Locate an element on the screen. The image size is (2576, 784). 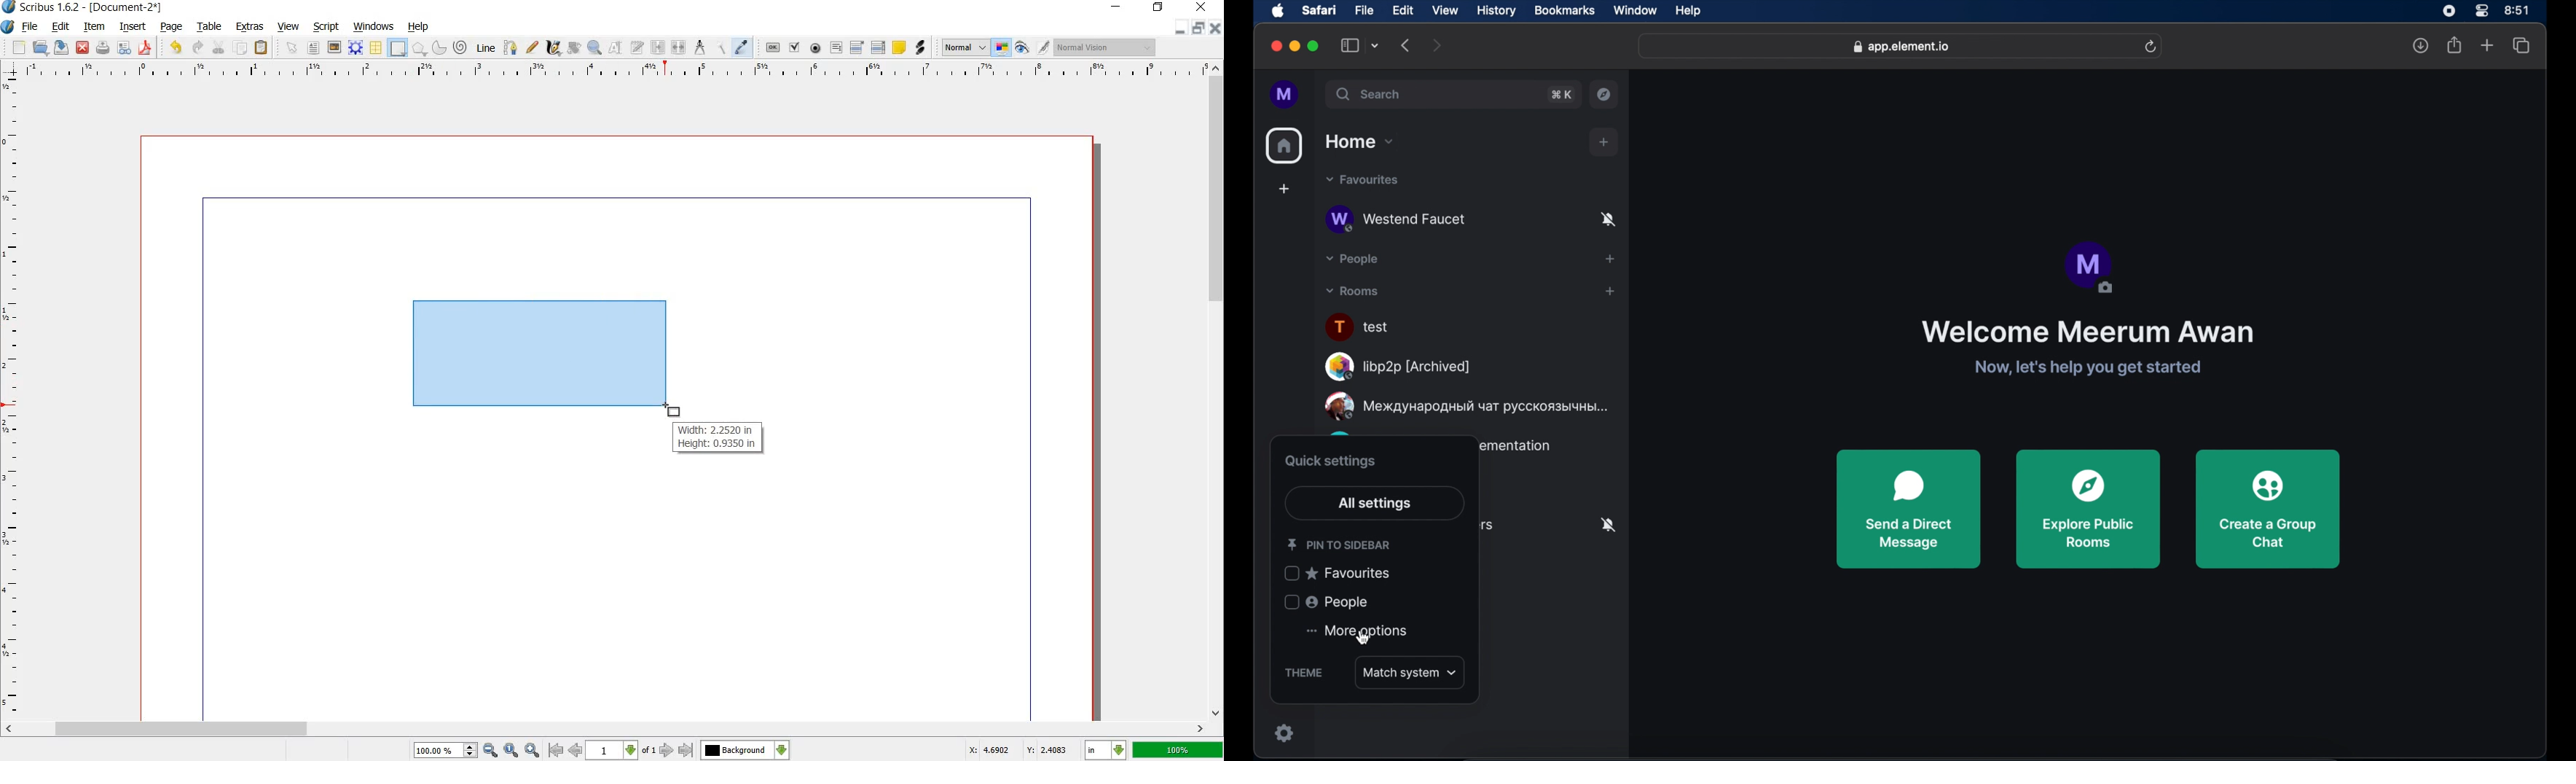
SYSTEM LOGO is located at coordinates (9, 26).